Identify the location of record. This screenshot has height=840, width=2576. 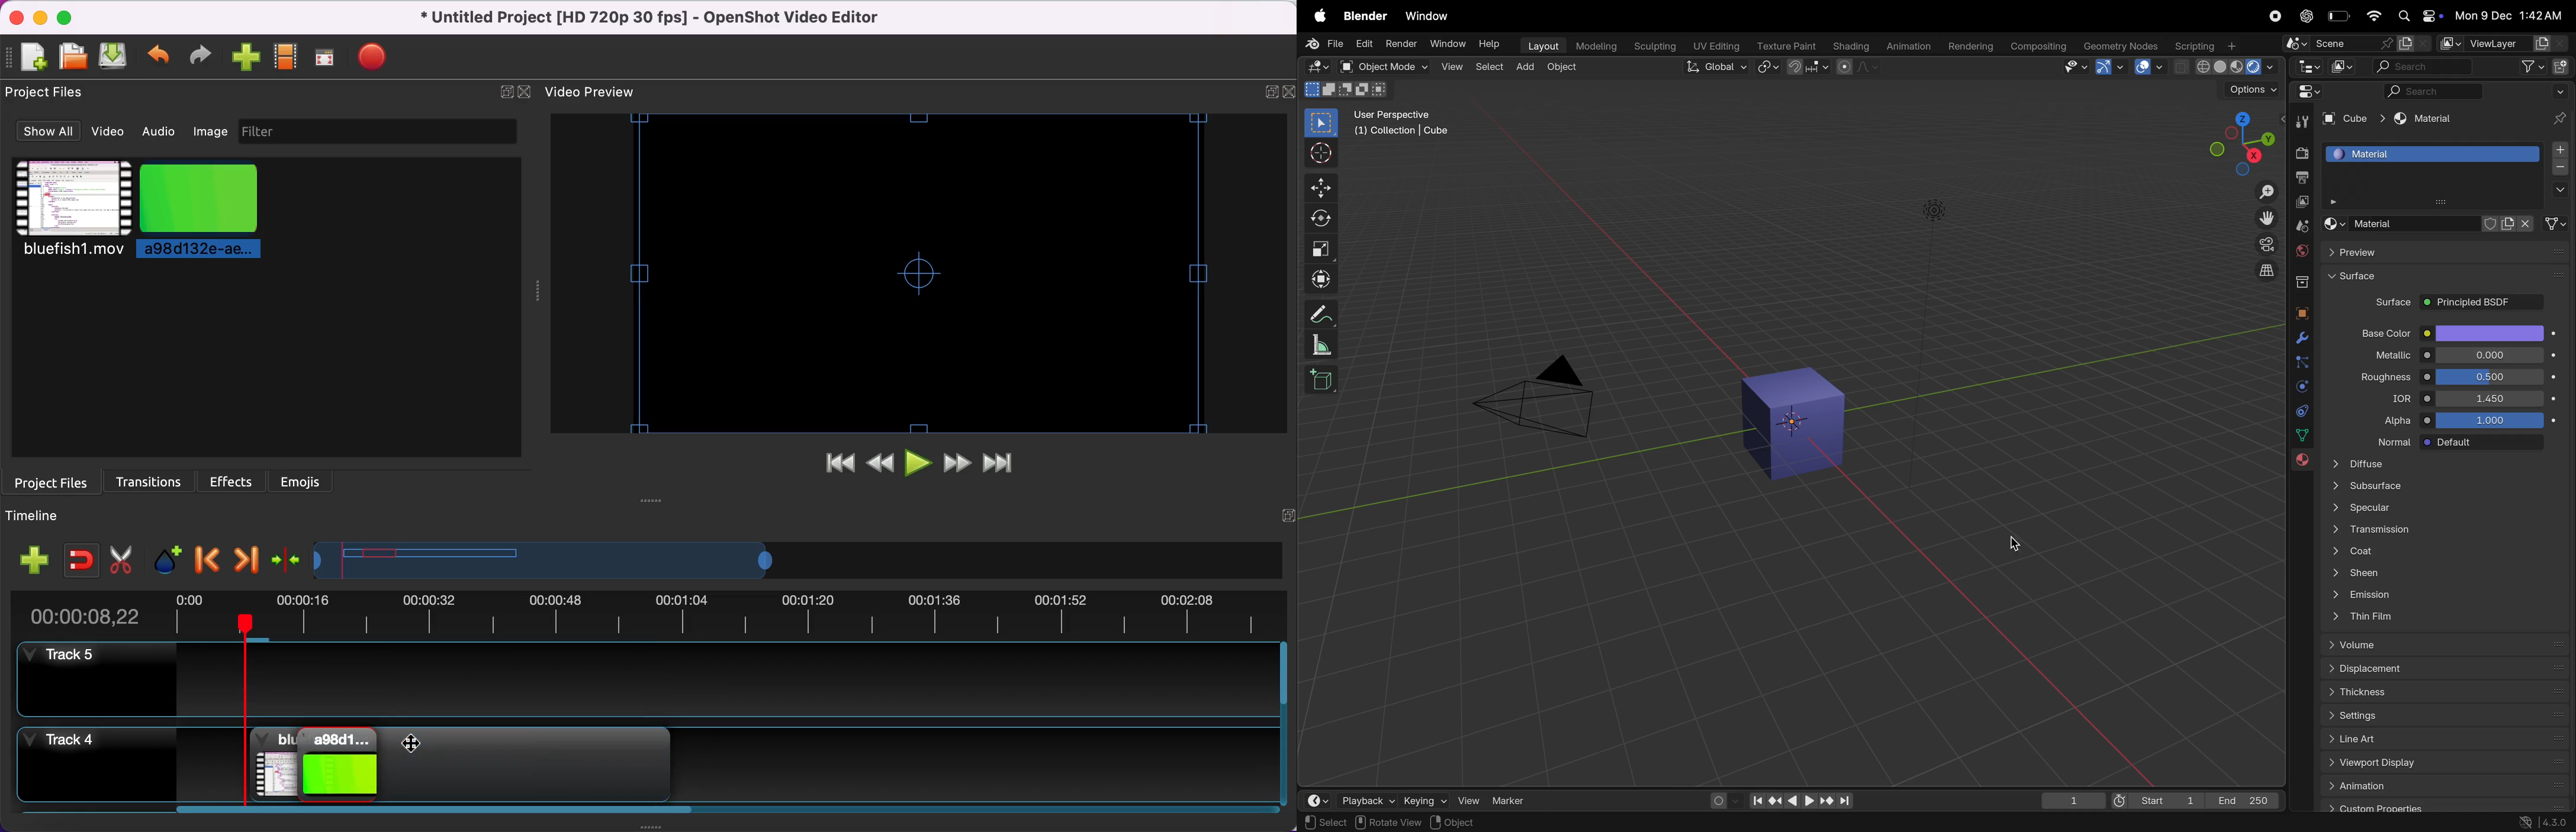
(2272, 16).